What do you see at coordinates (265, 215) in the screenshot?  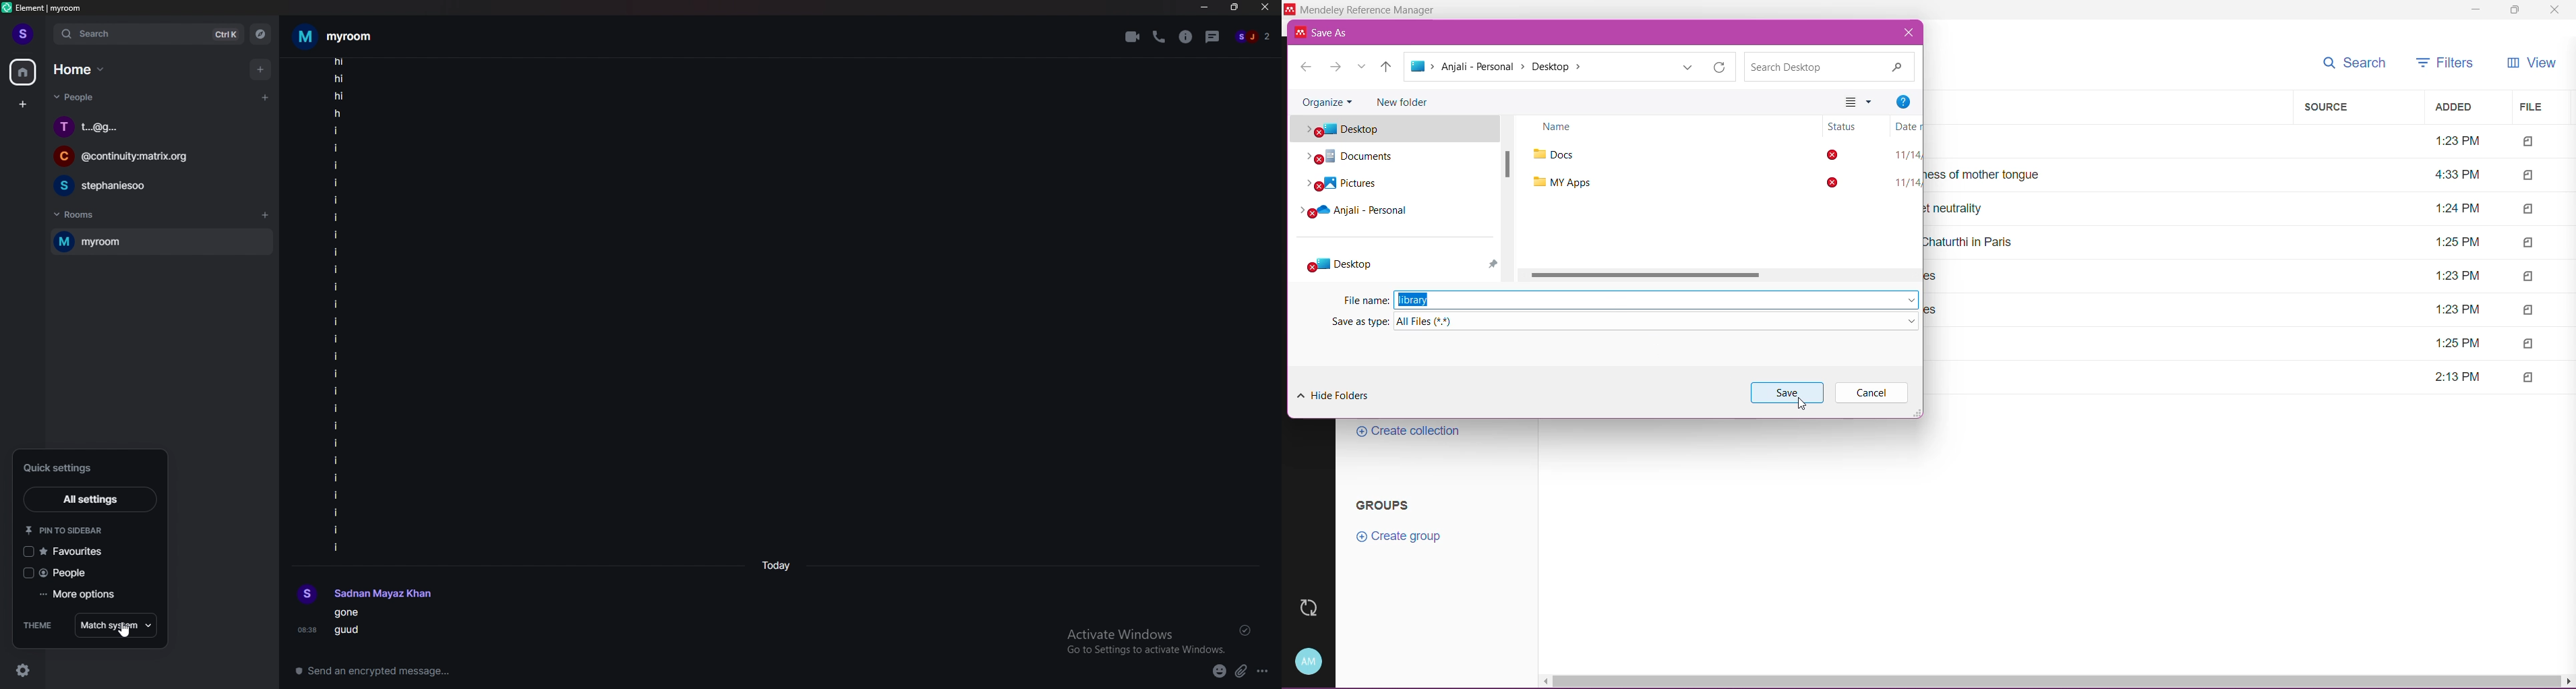 I see `add room` at bounding box center [265, 215].